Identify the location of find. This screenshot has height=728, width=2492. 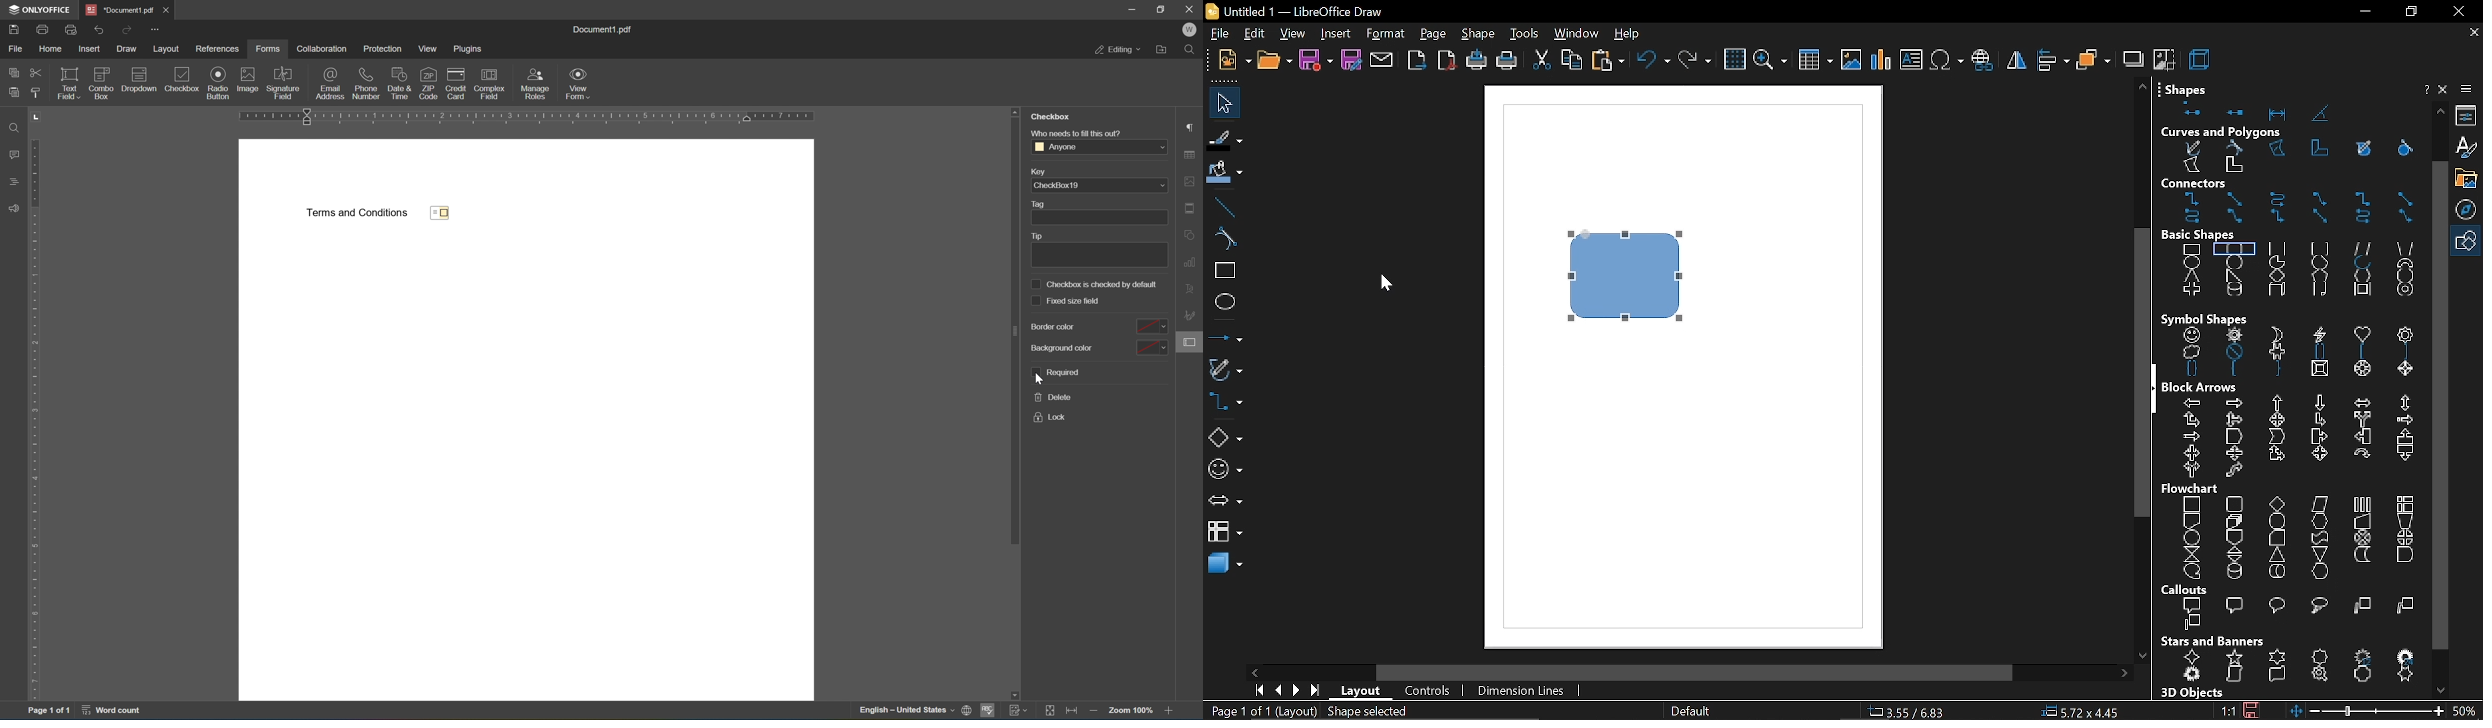
(1190, 48).